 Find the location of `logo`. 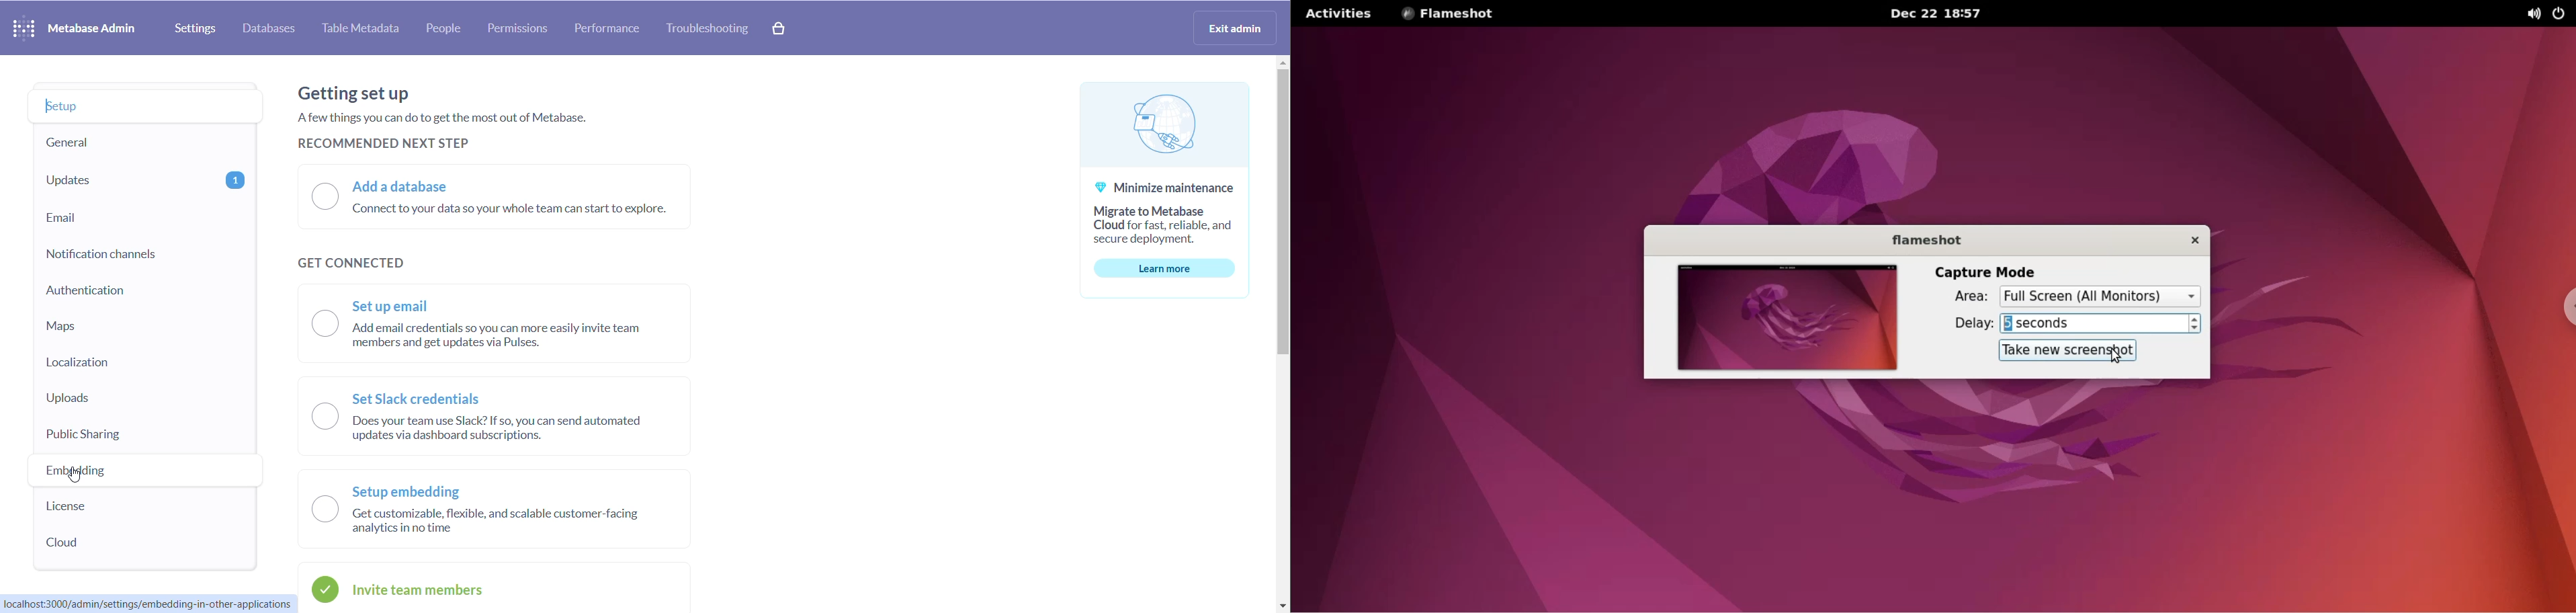

logo is located at coordinates (1166, 126).